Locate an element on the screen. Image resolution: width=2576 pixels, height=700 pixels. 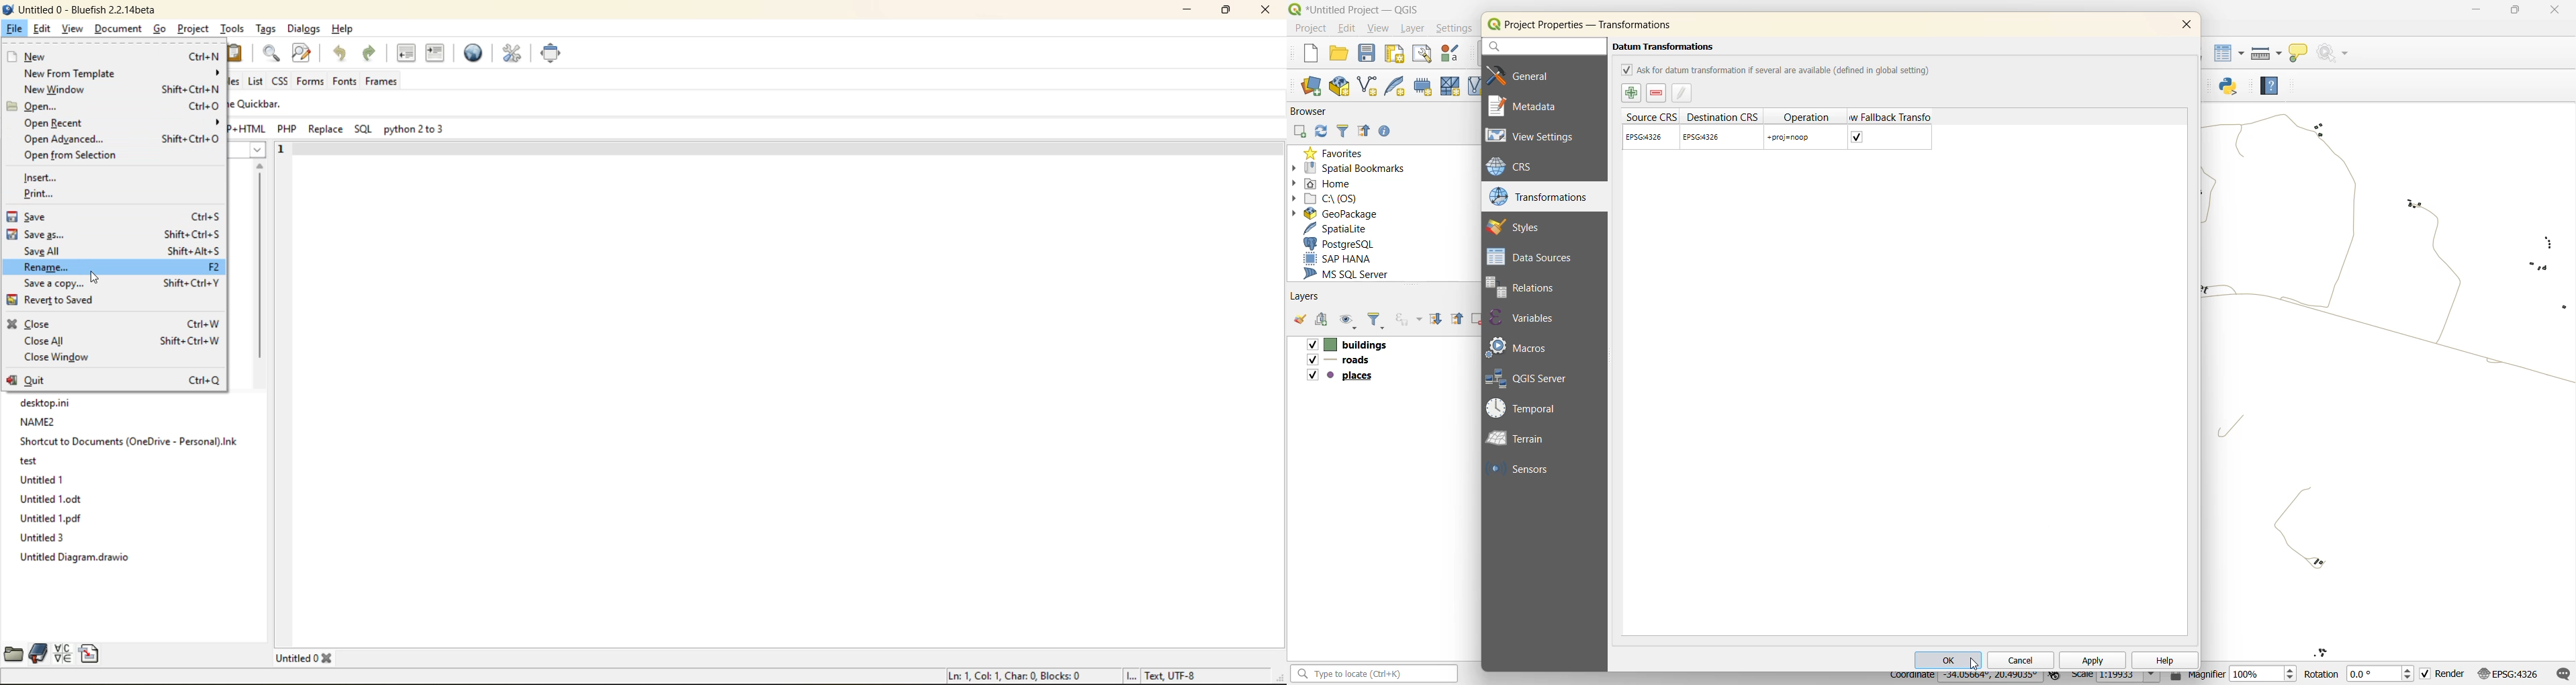
rename is located at coordinates (52, 268).